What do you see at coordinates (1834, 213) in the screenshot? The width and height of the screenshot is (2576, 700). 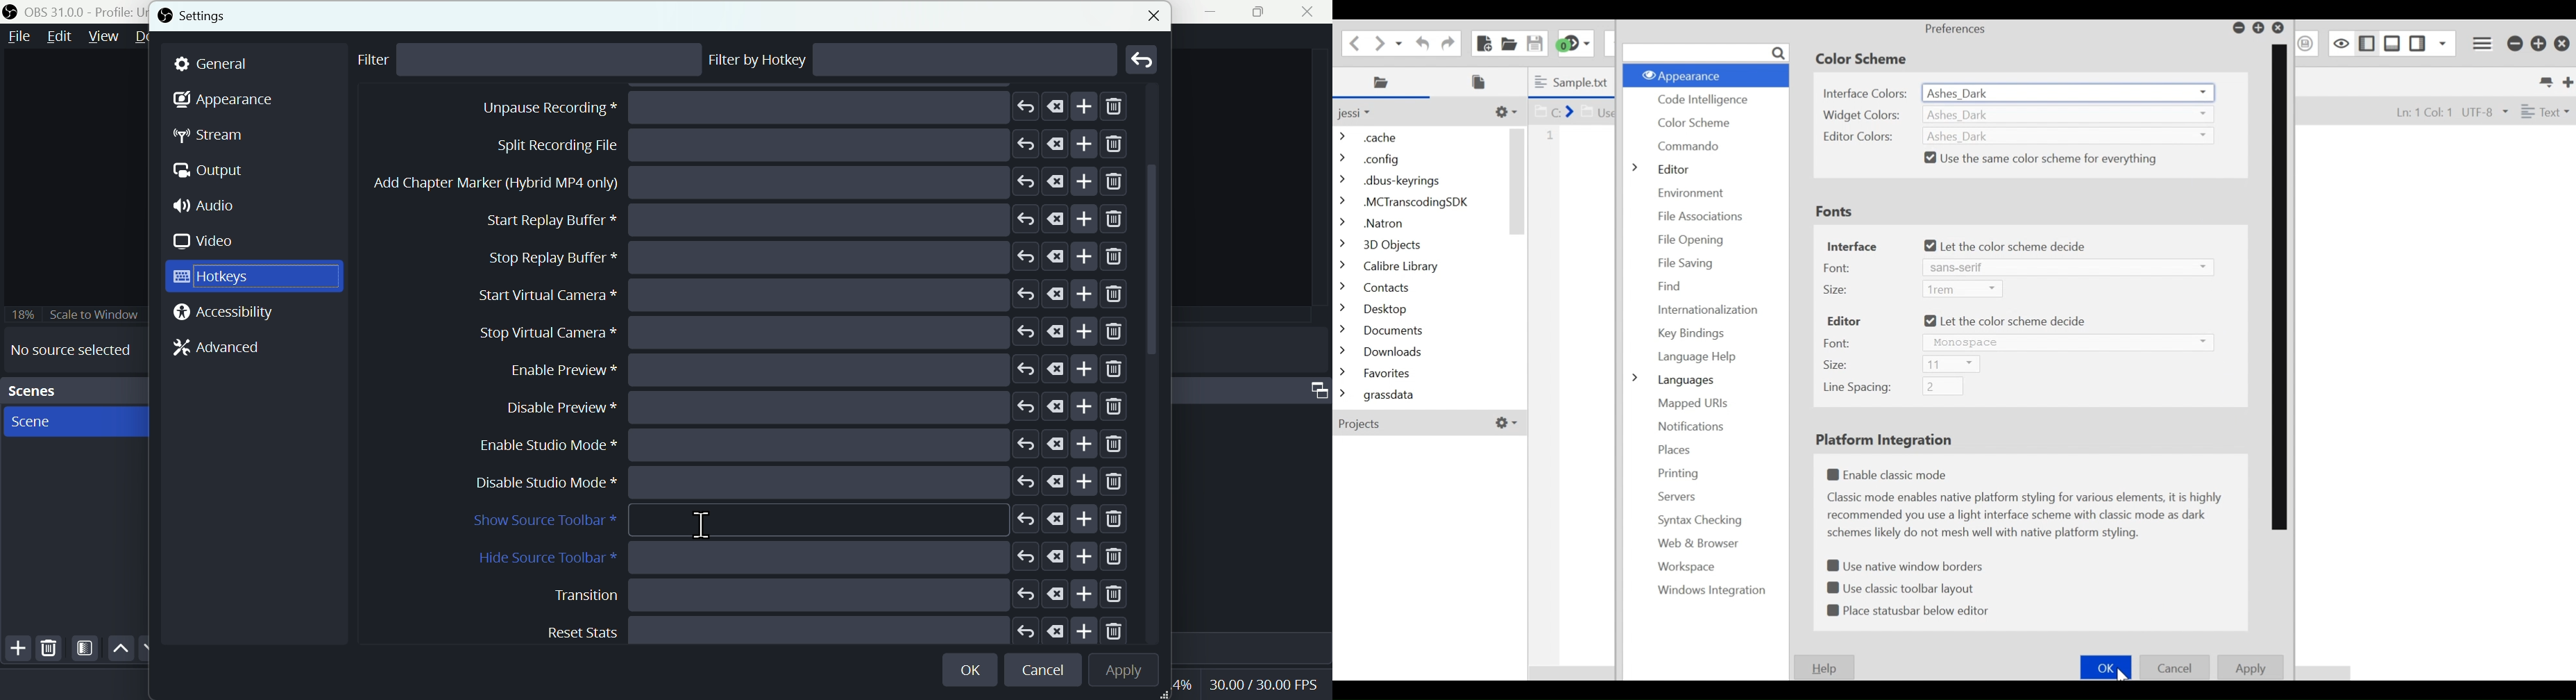 I see `Fonts` at bounding box center [1834, 213].